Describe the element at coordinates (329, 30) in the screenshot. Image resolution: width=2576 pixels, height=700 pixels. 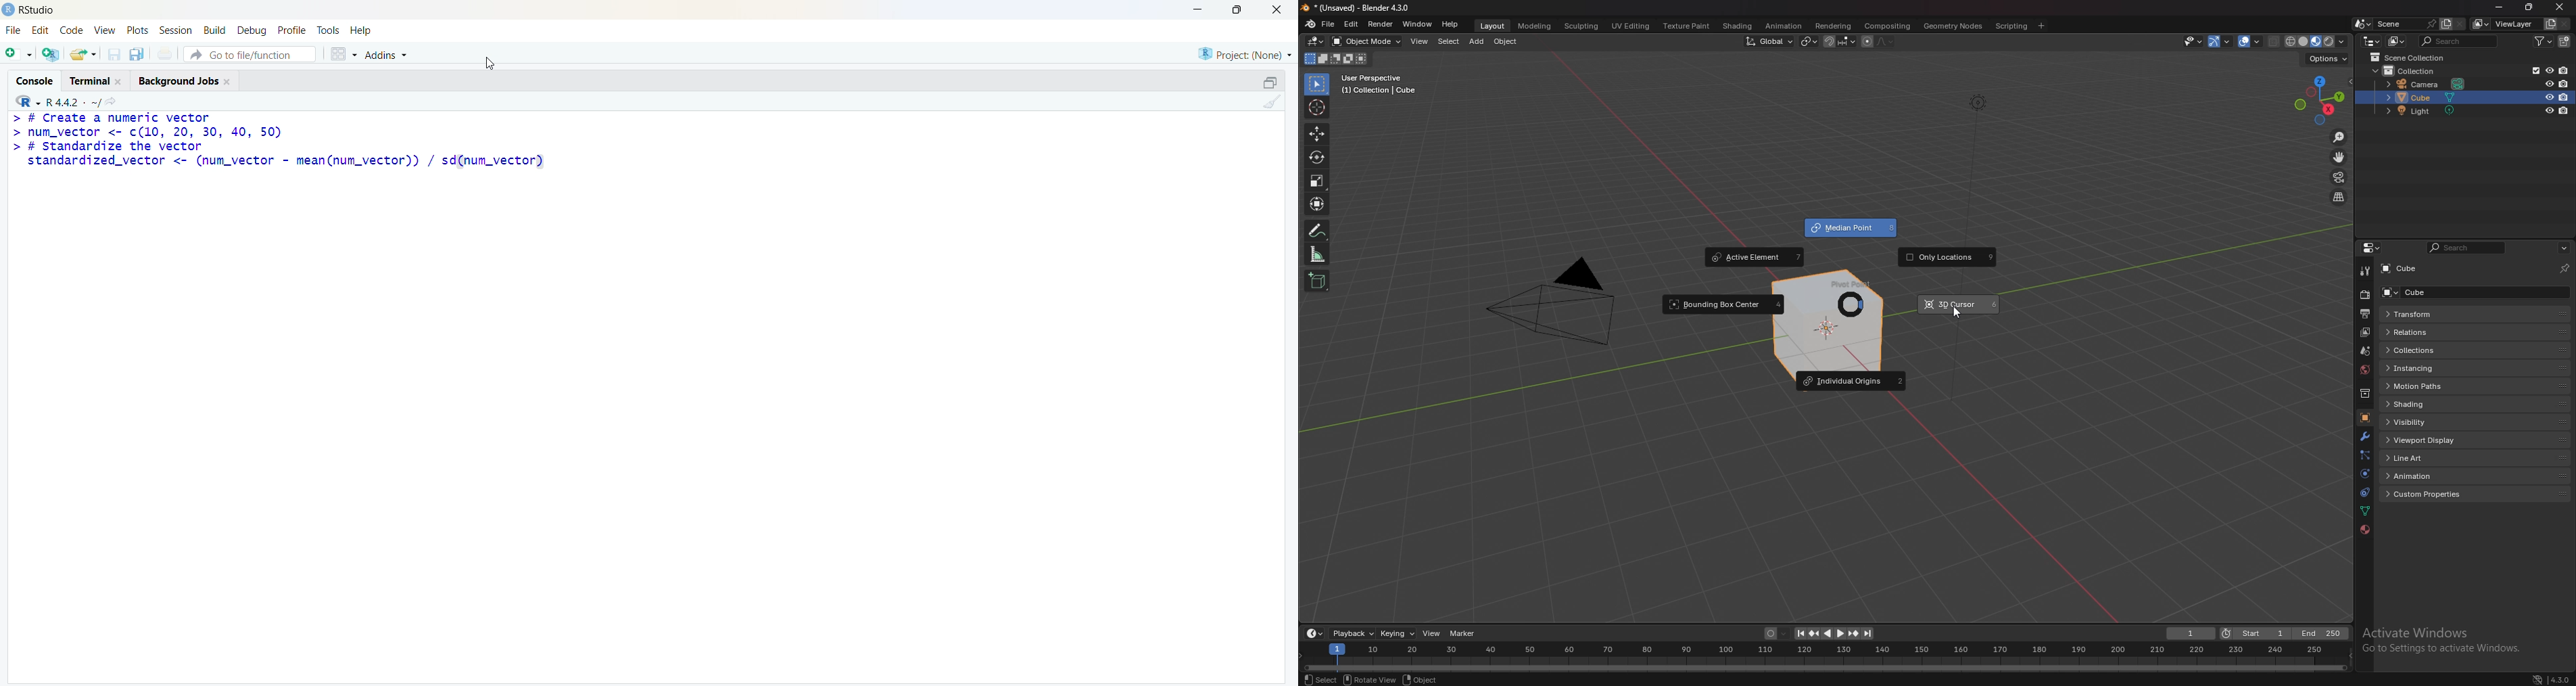
I see `tools` at that location.